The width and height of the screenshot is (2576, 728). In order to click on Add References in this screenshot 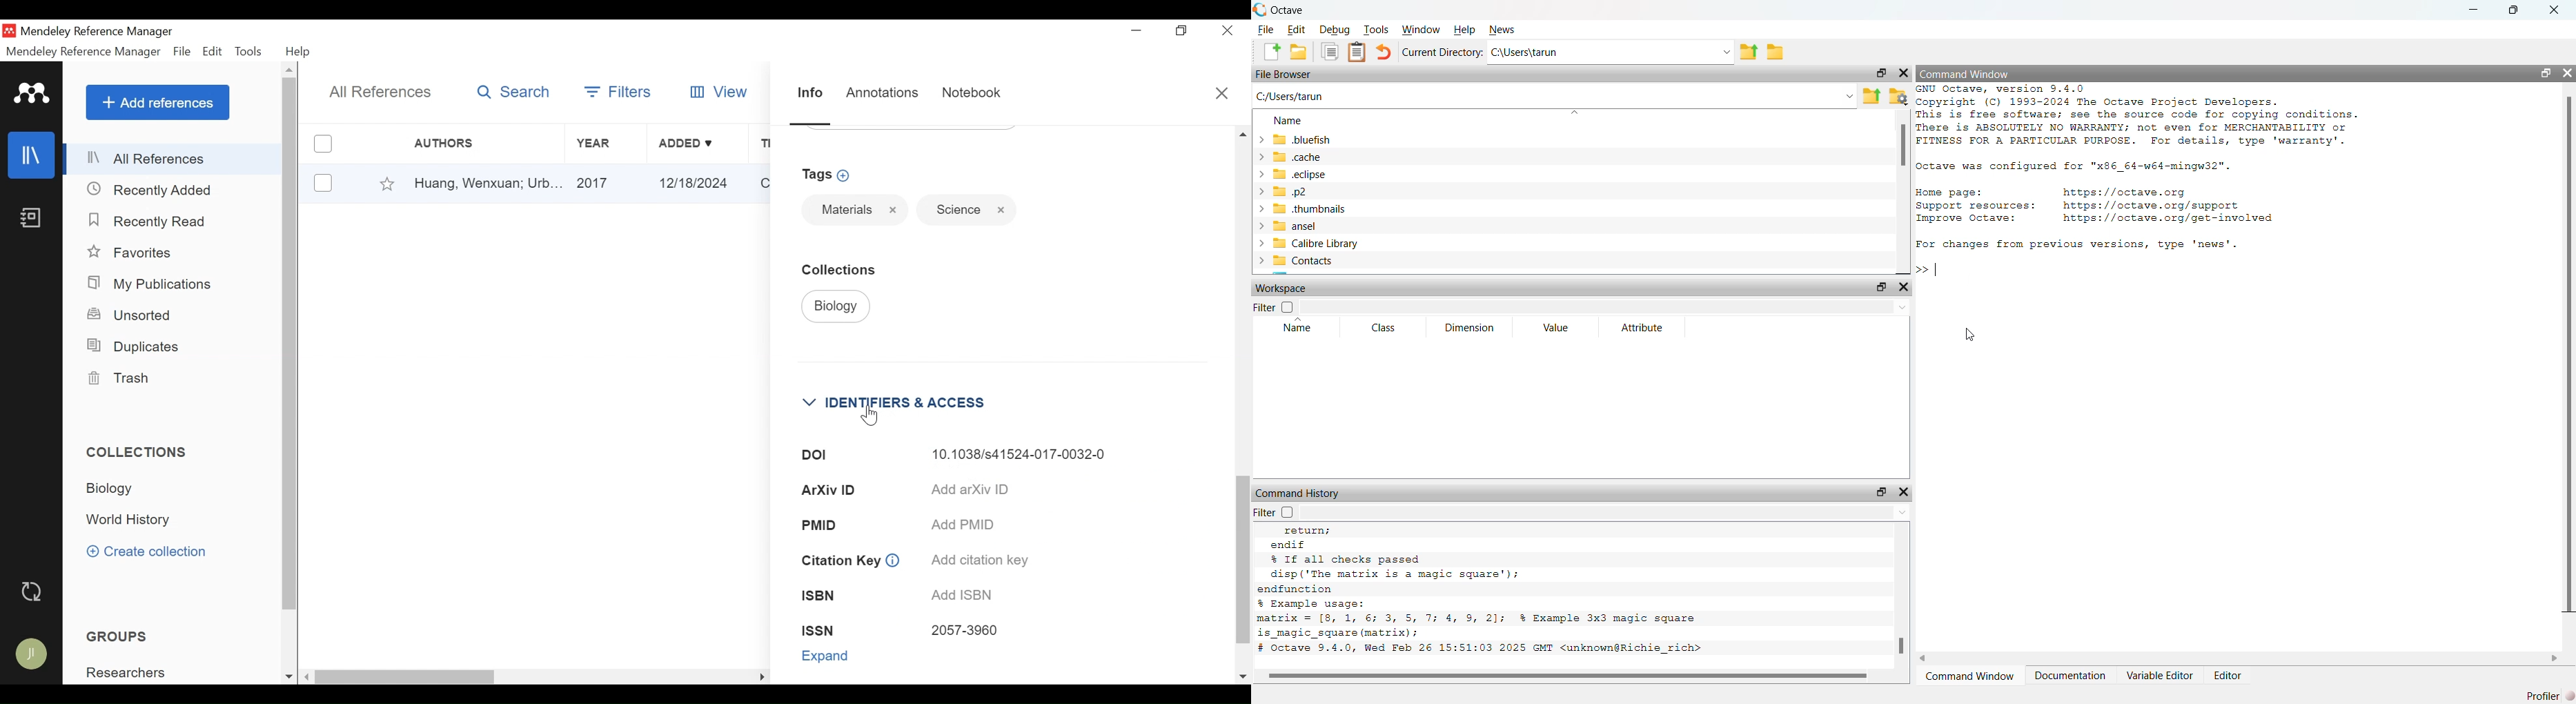, I will do `click(158, 102)`.